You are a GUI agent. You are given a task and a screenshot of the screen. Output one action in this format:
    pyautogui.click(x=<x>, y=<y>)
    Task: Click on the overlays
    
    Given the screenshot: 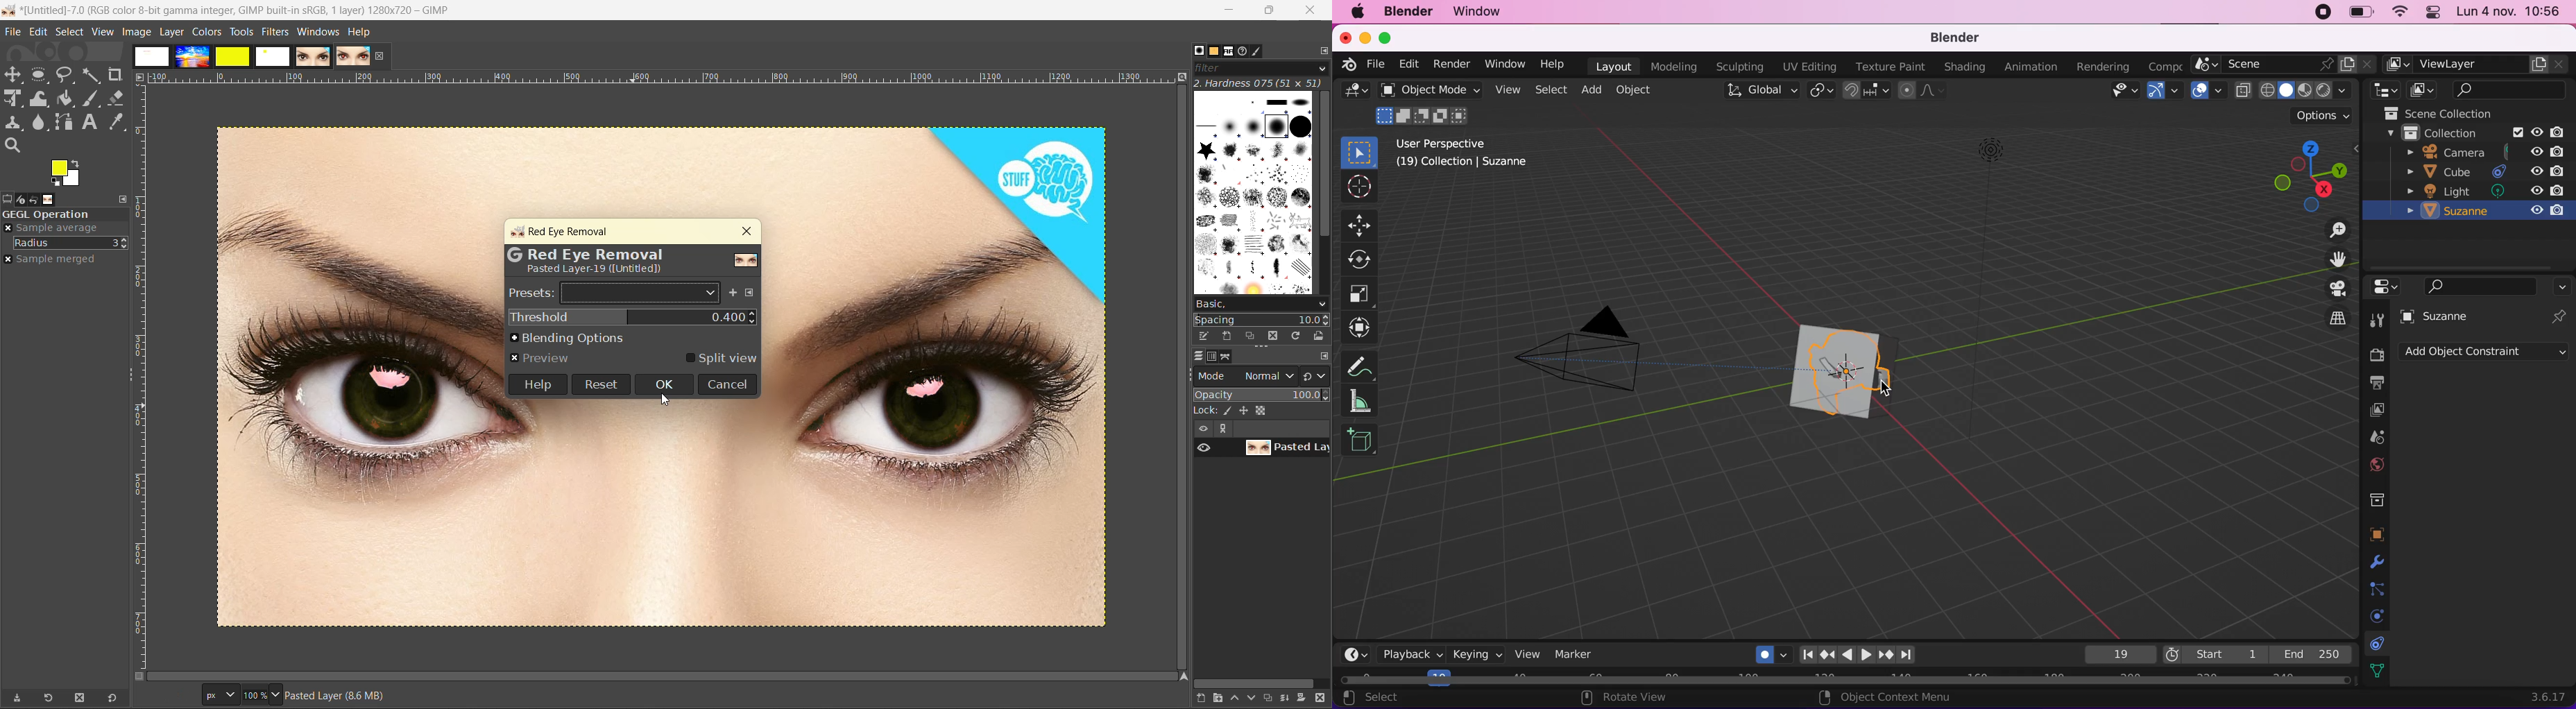 What is the action you would take?
    pyautogui.click(x=2220, y=92)
    